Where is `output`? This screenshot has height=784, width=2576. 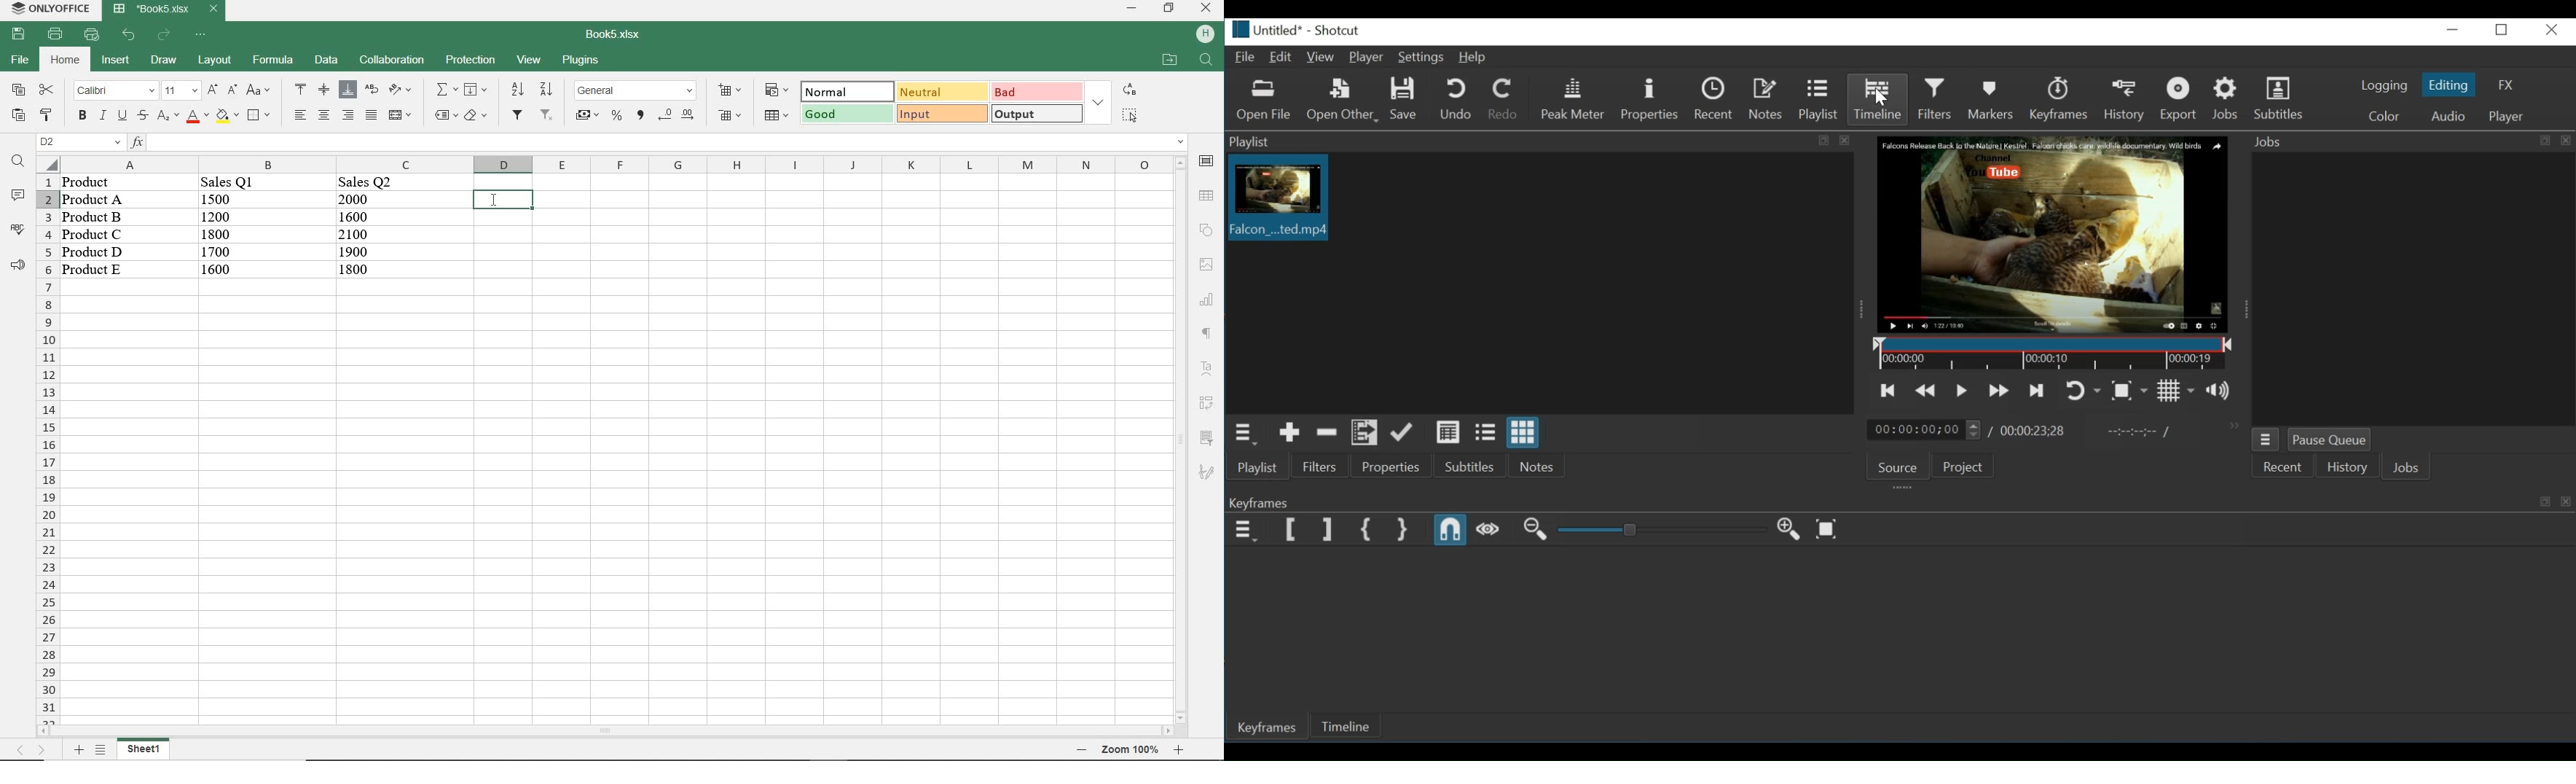
output is located at coordinates (1037, 114).